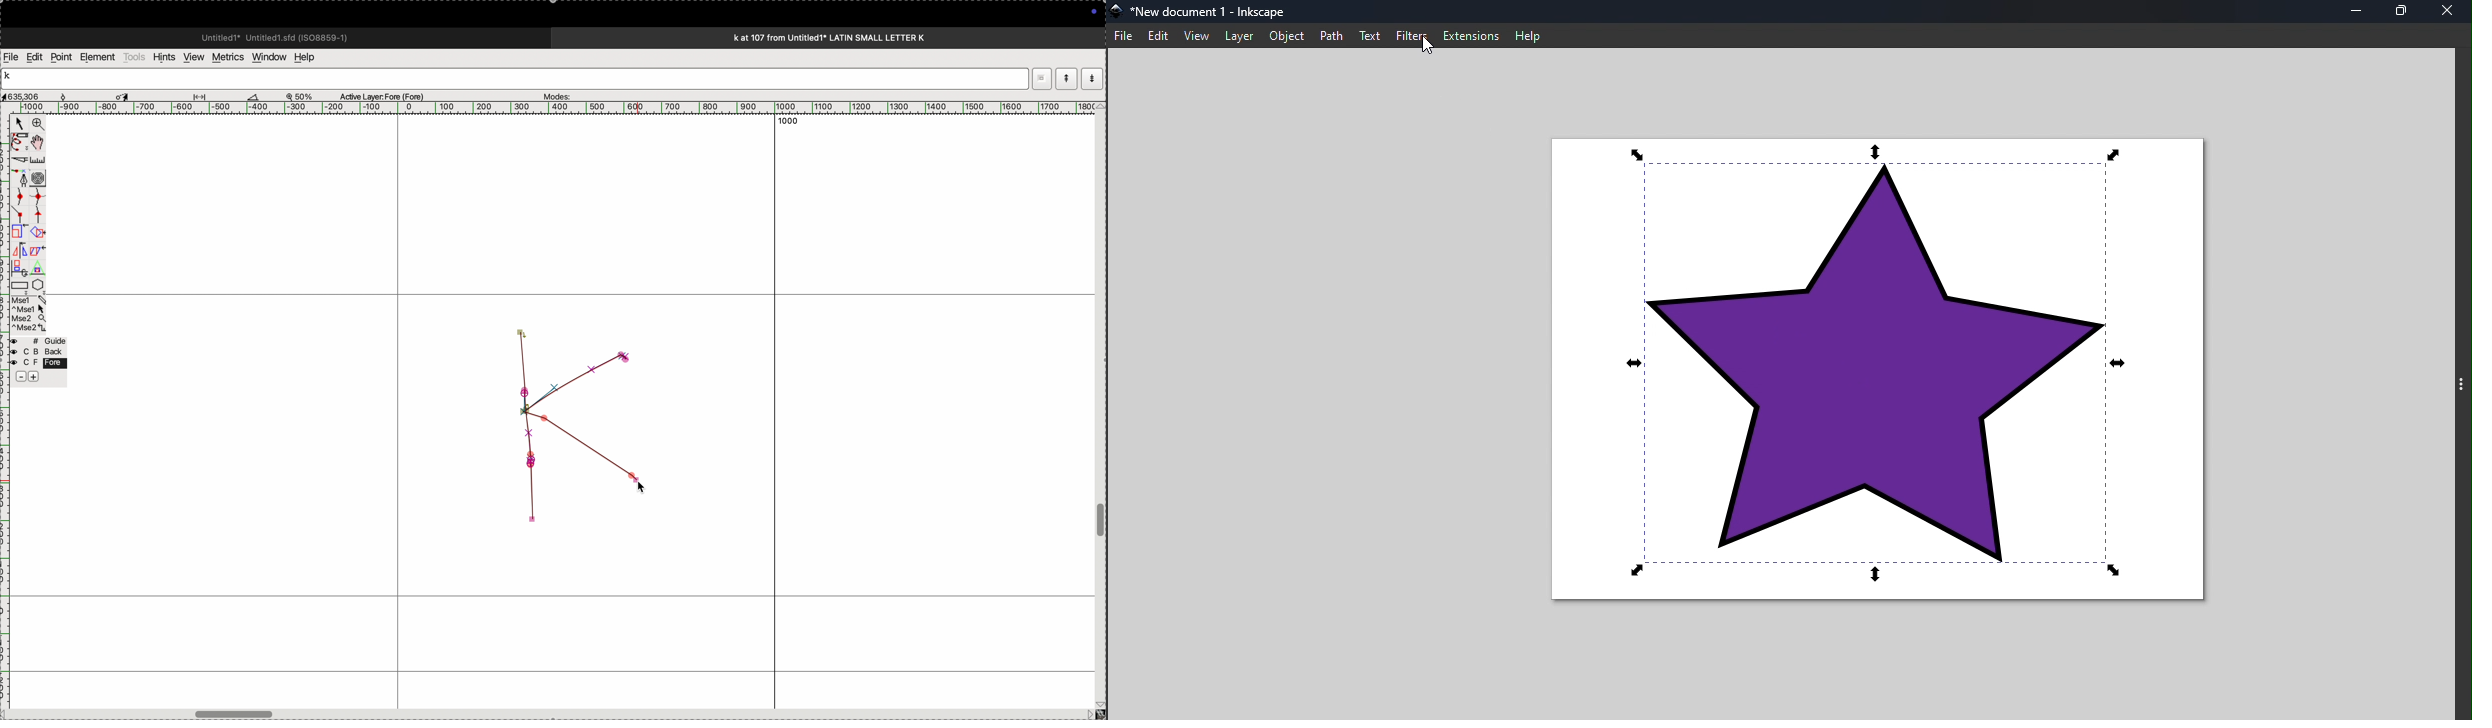  I want to click on hints, so click(162, 56).